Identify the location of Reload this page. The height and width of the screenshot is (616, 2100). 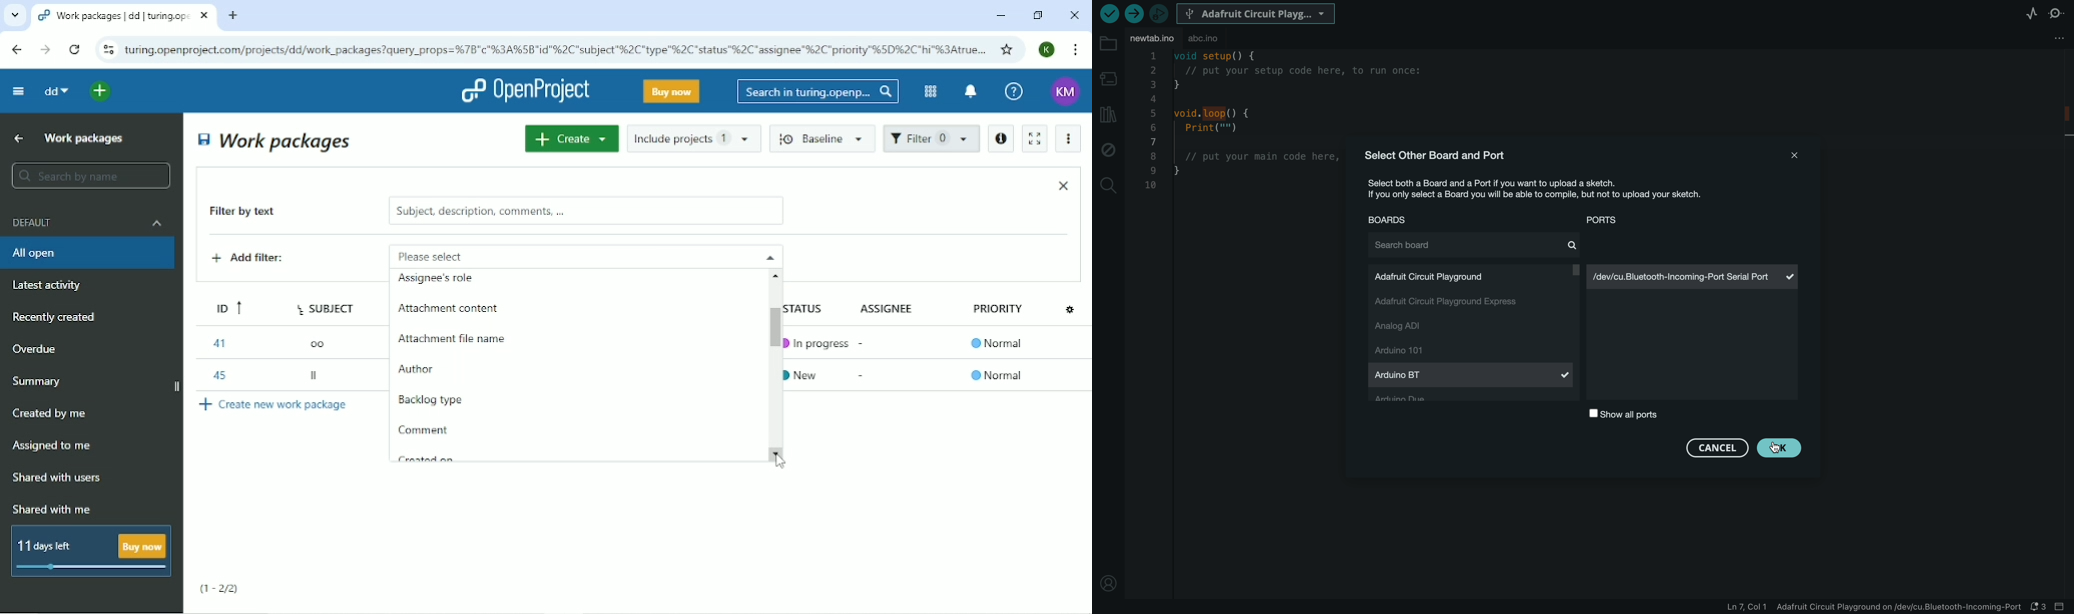
(74, 49).